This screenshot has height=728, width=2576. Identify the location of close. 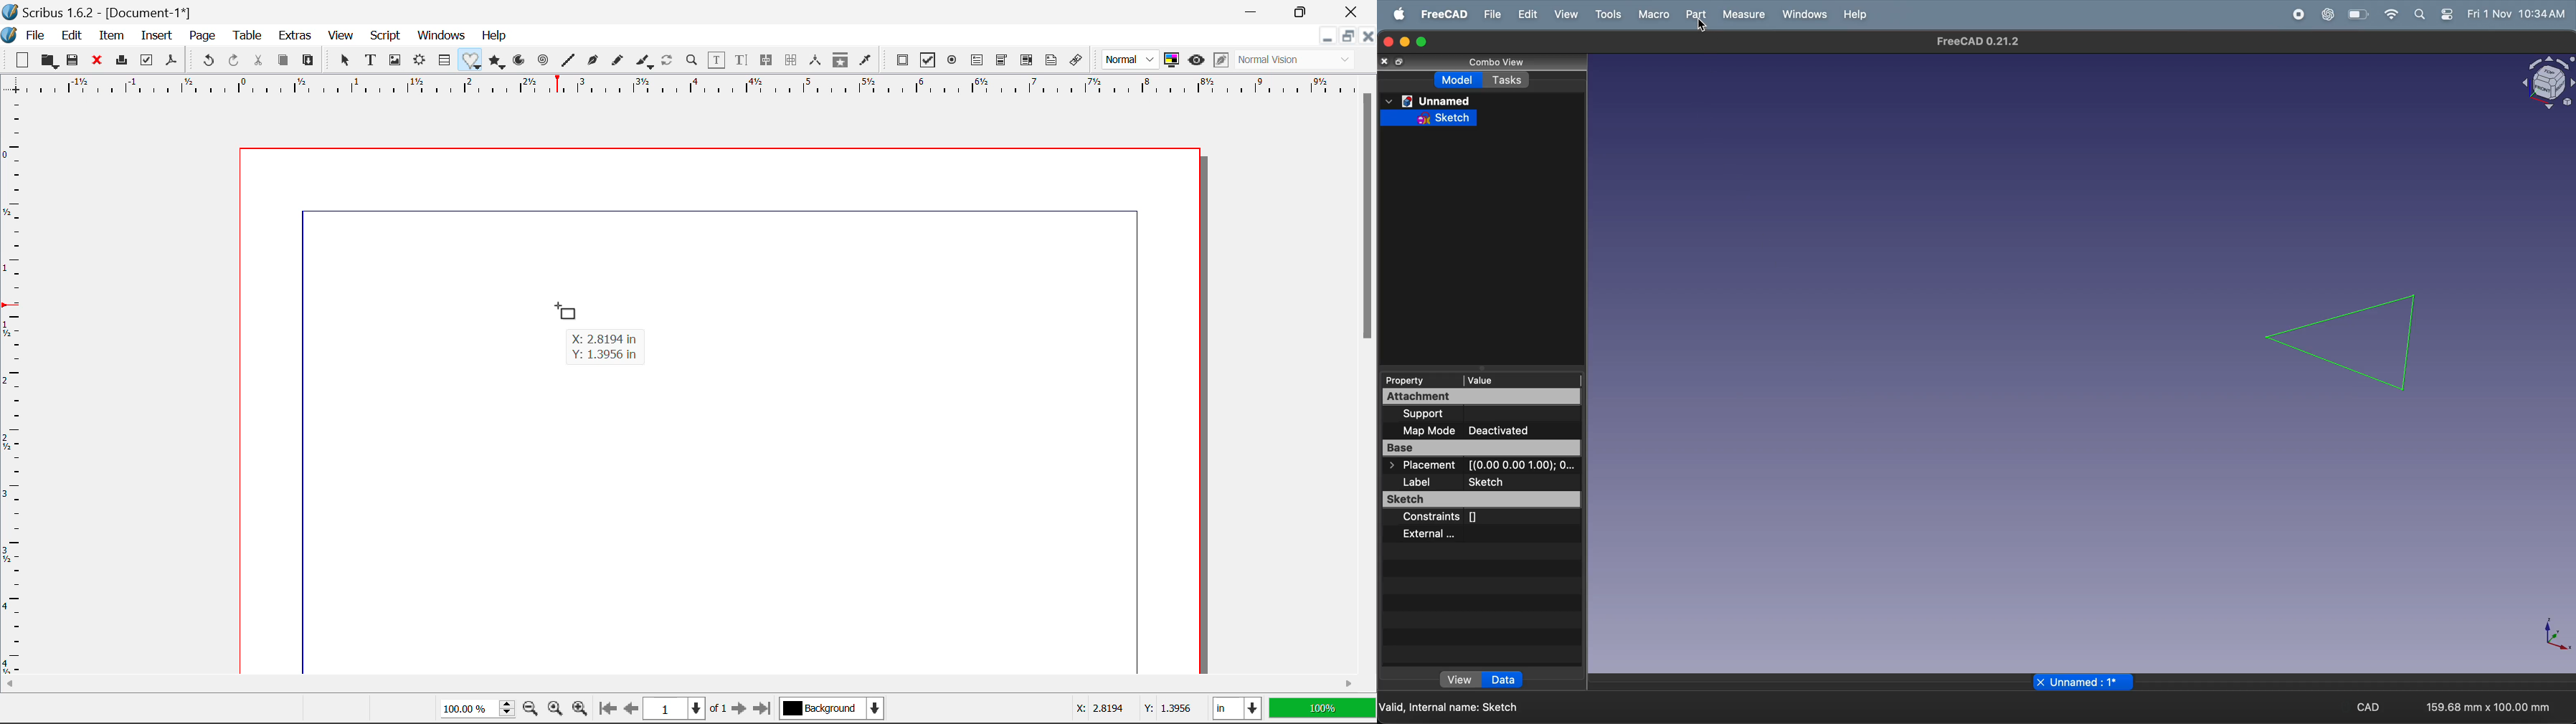
(2040, 682).